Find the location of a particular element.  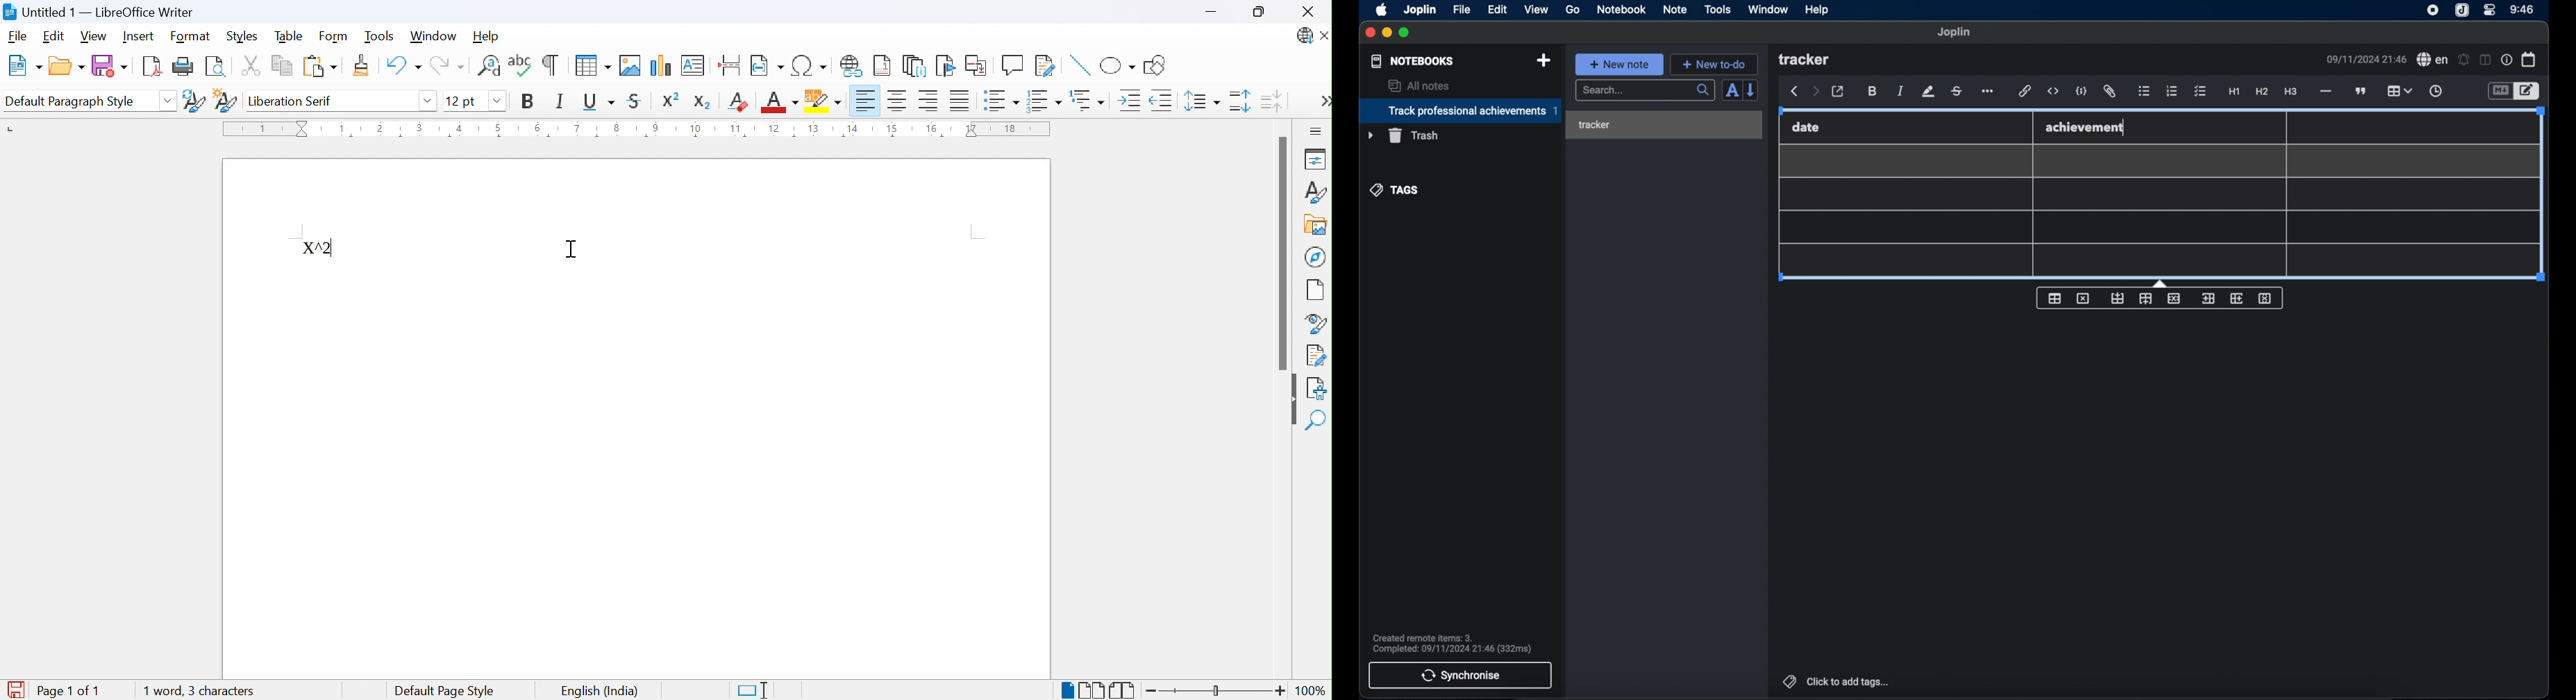

heading 1 is located at coordinates (2234, 92).